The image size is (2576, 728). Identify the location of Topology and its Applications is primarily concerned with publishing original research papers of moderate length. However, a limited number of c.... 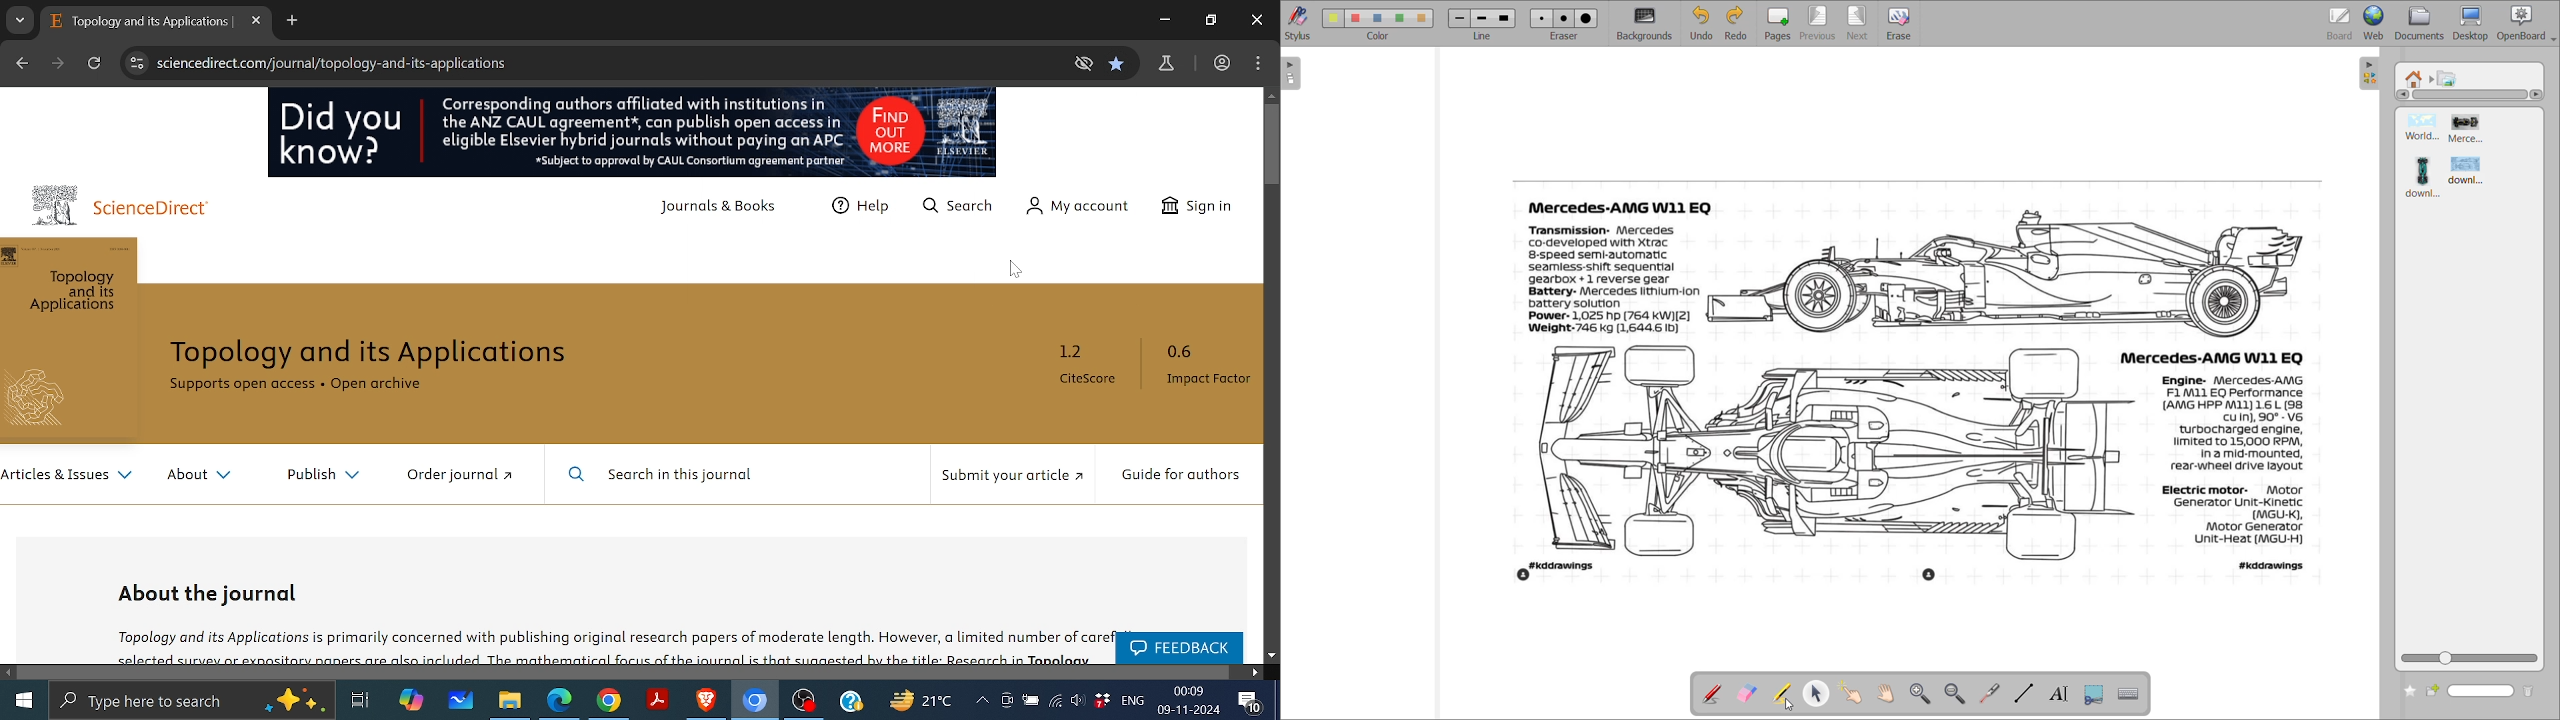
(607, 644).